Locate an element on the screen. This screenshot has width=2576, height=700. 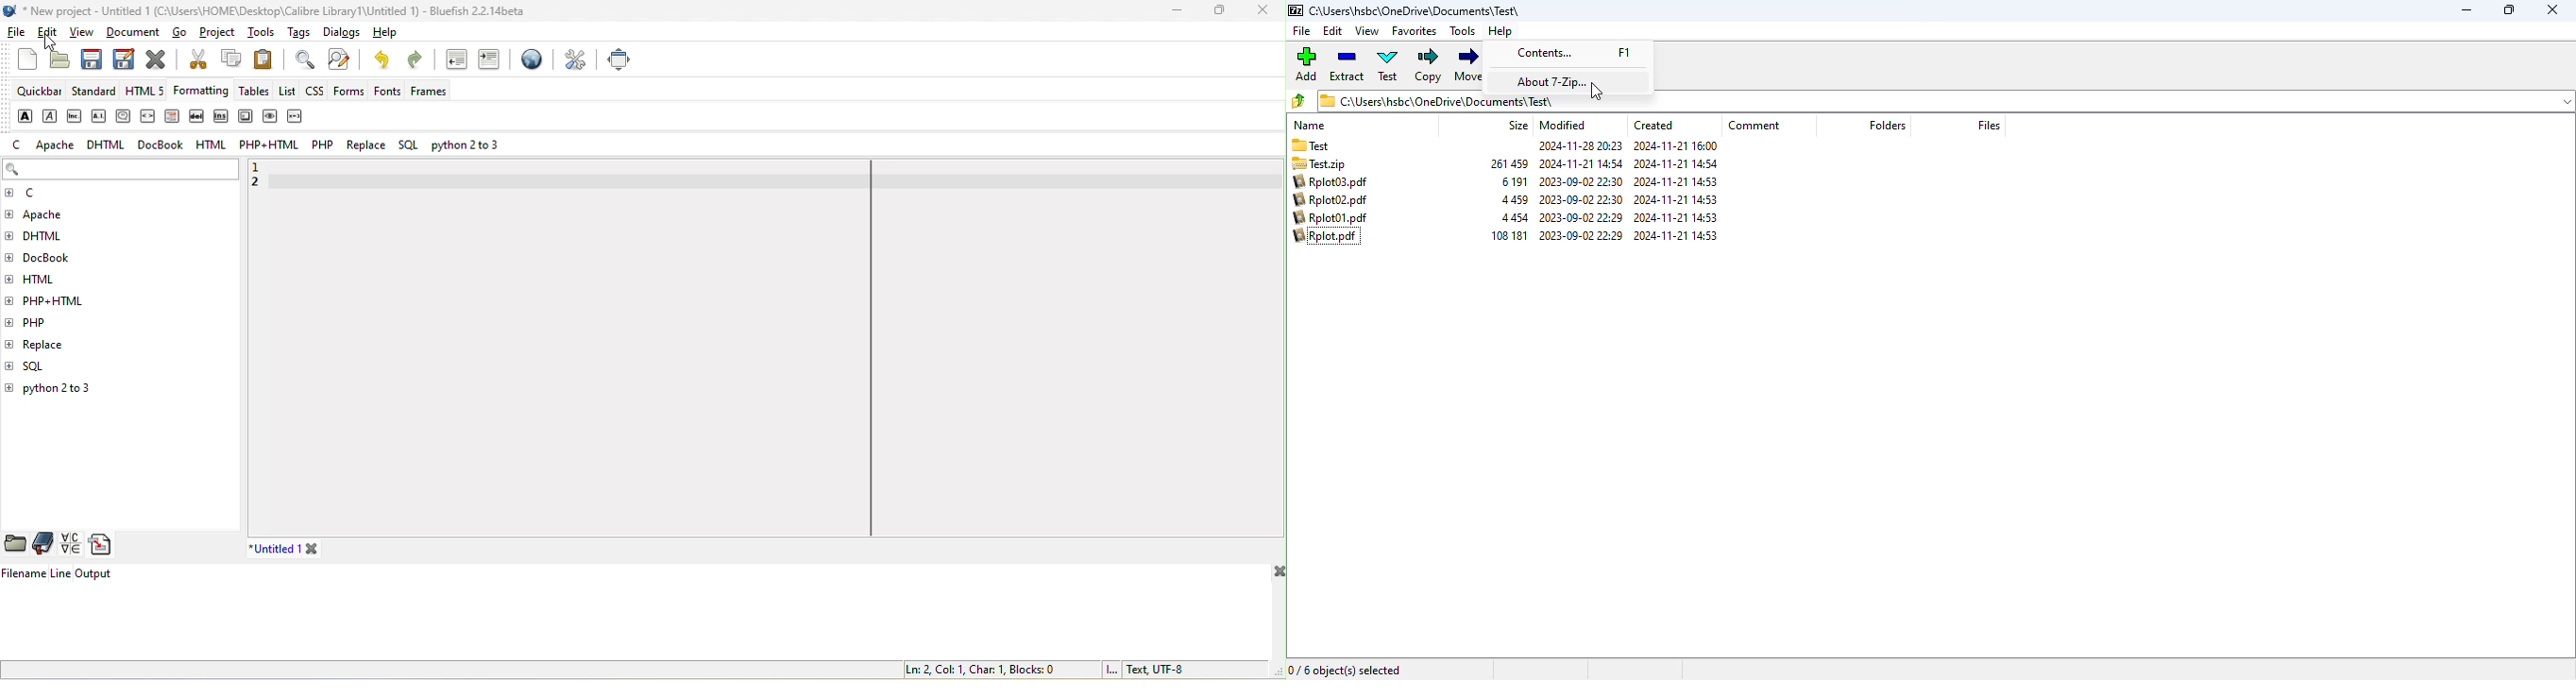
2 is located at coordinates (260, 186).